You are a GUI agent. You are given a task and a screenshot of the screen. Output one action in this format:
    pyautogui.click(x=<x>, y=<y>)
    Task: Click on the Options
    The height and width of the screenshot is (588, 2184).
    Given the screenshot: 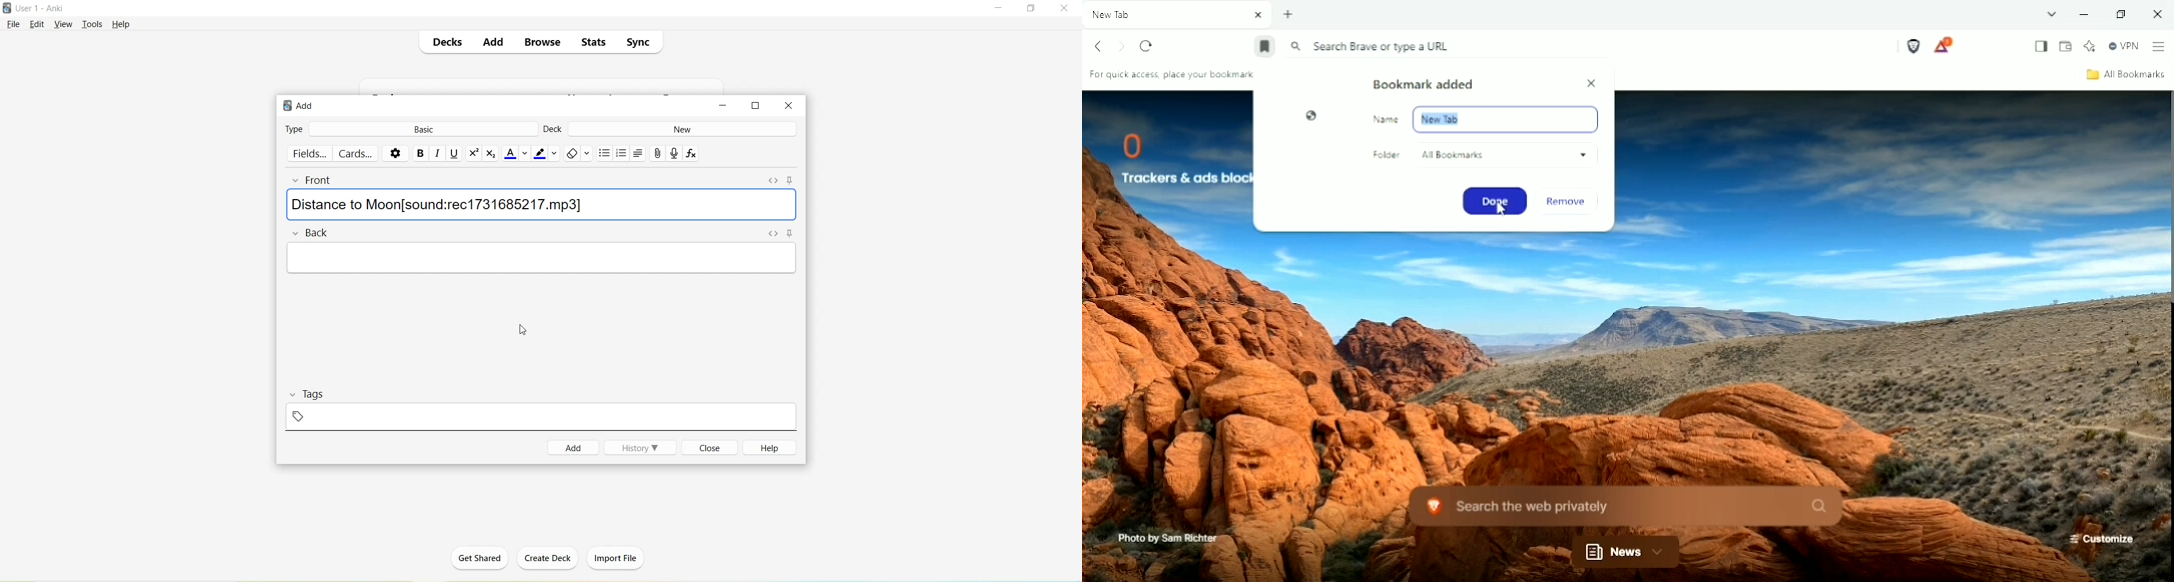 What is the action you would take?
    pyautogui.click(x=395, y=153)
    